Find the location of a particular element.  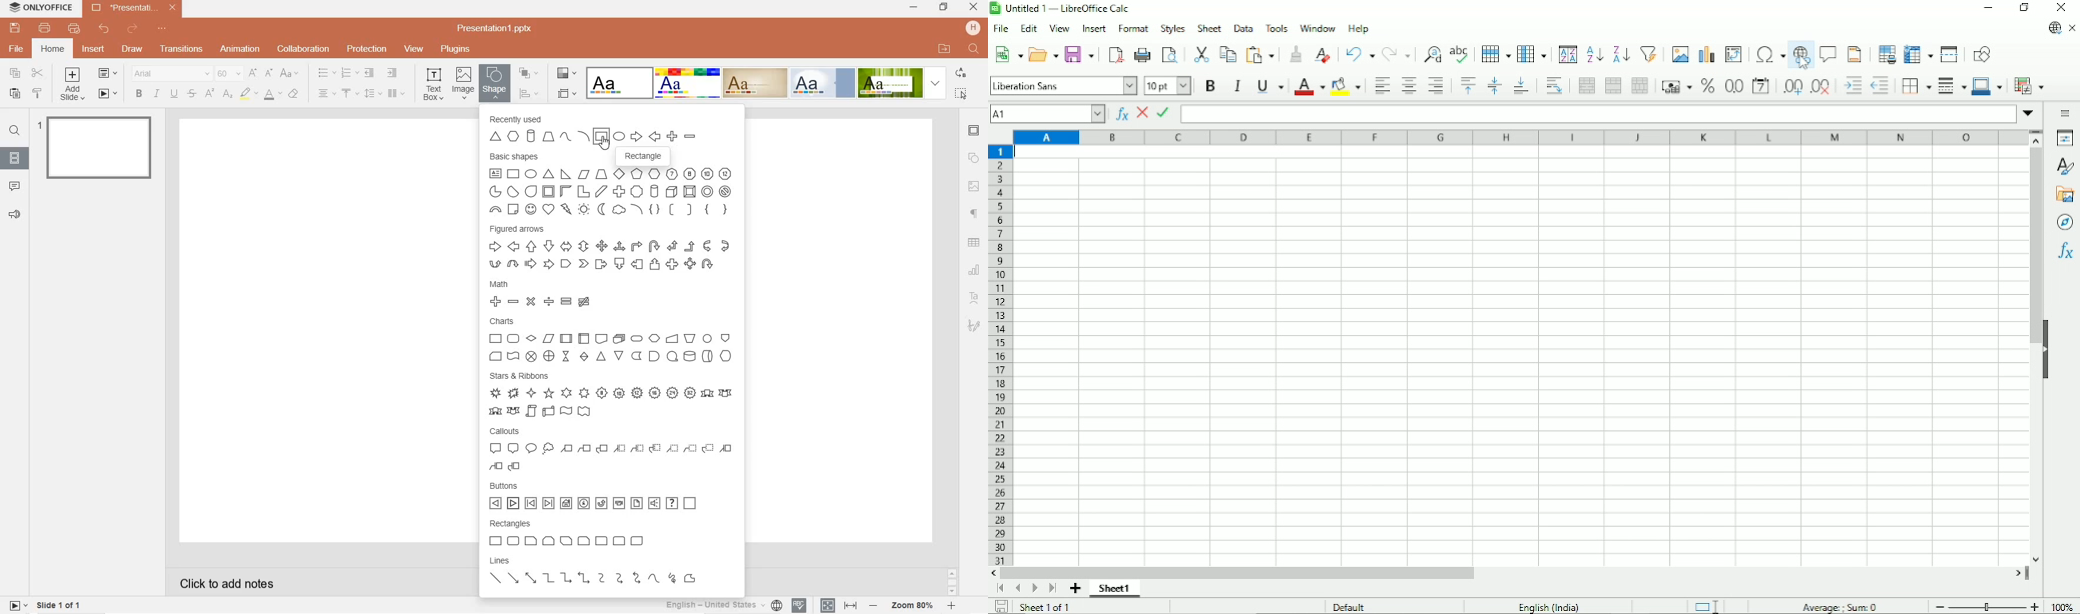

Format as percent is located at coordinates (1707, 86).